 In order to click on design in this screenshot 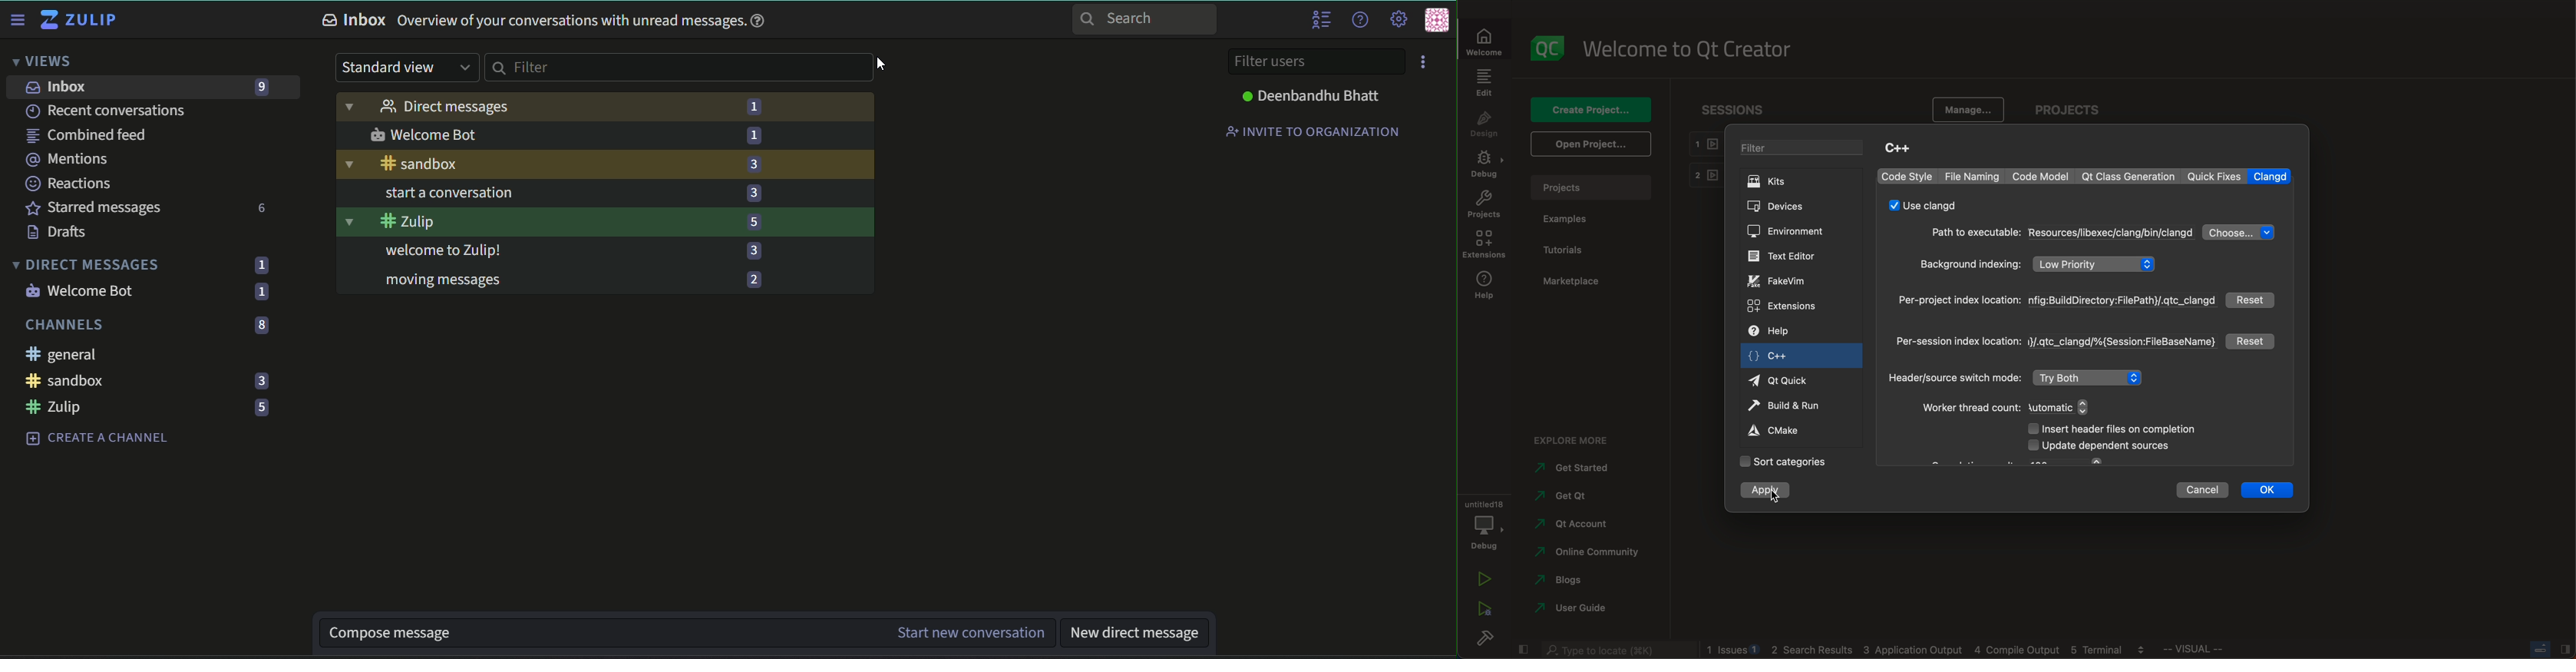, I will do `click(1487, 125)`.